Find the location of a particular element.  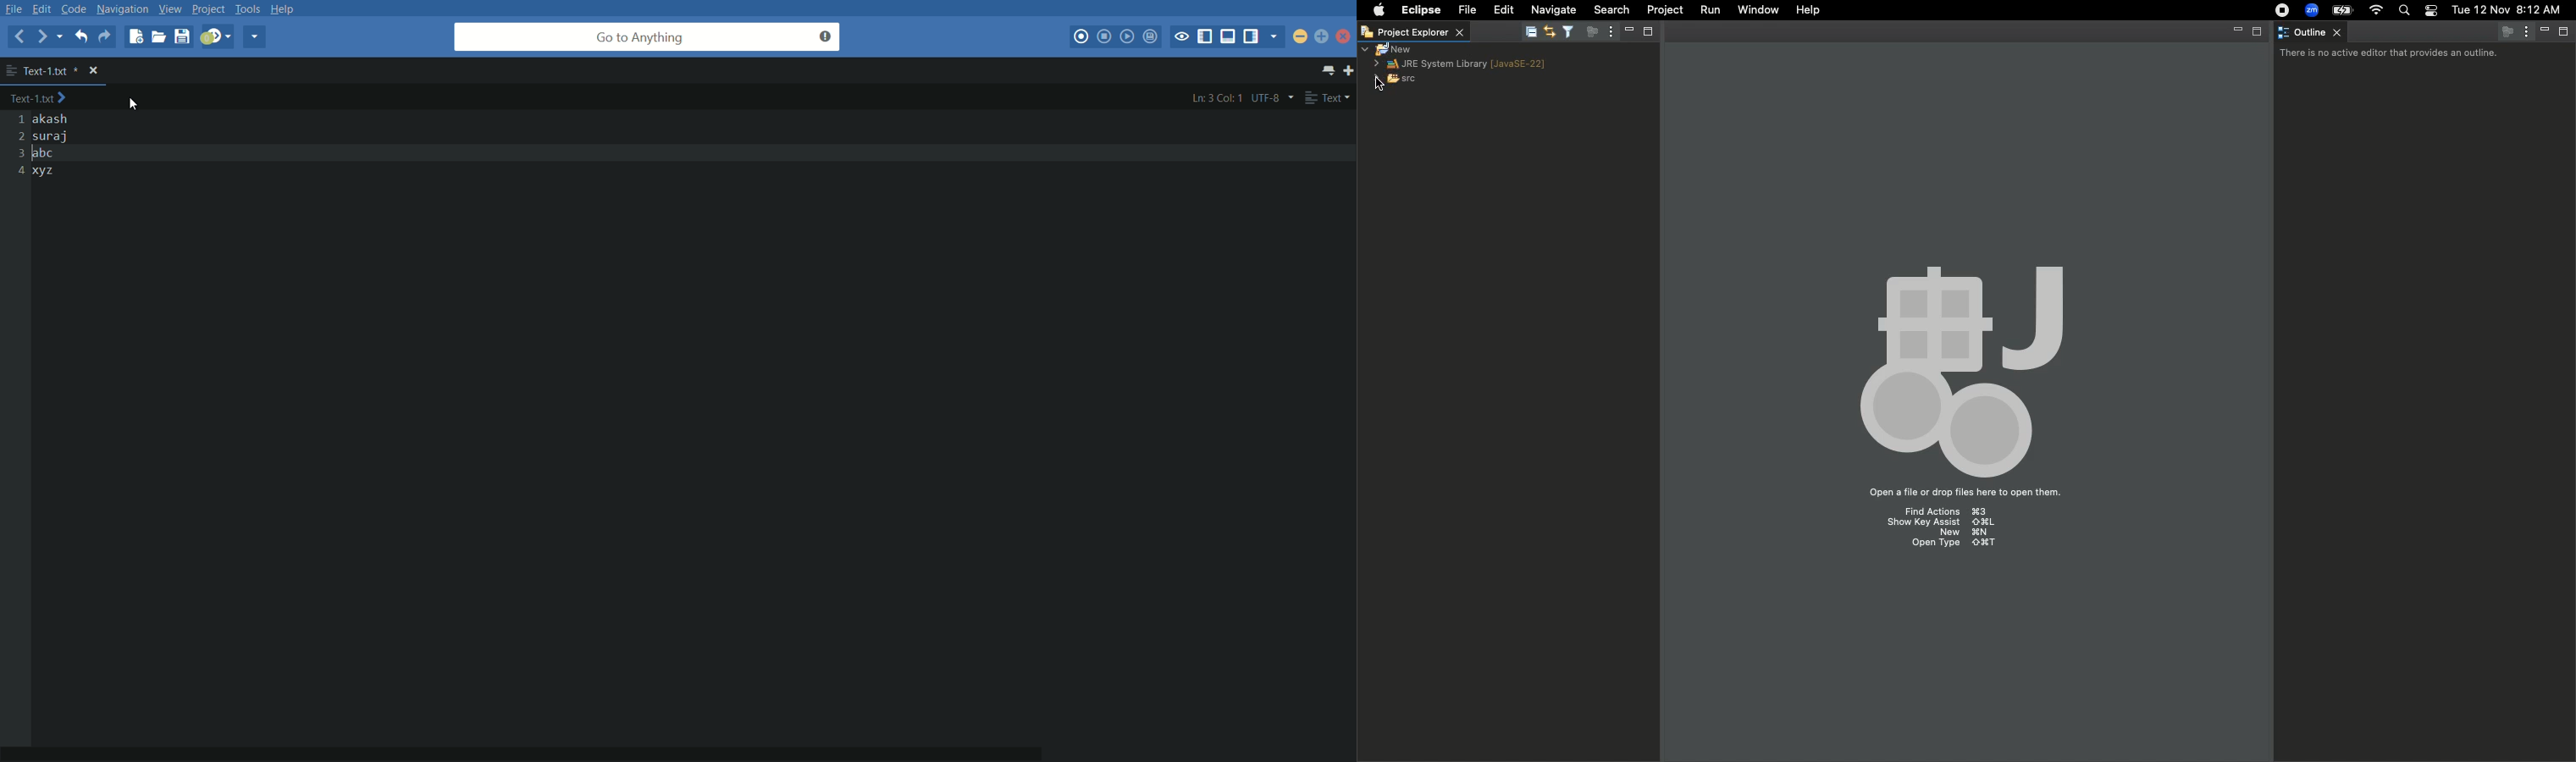

Date/time is located at coordinates (2506, 9).